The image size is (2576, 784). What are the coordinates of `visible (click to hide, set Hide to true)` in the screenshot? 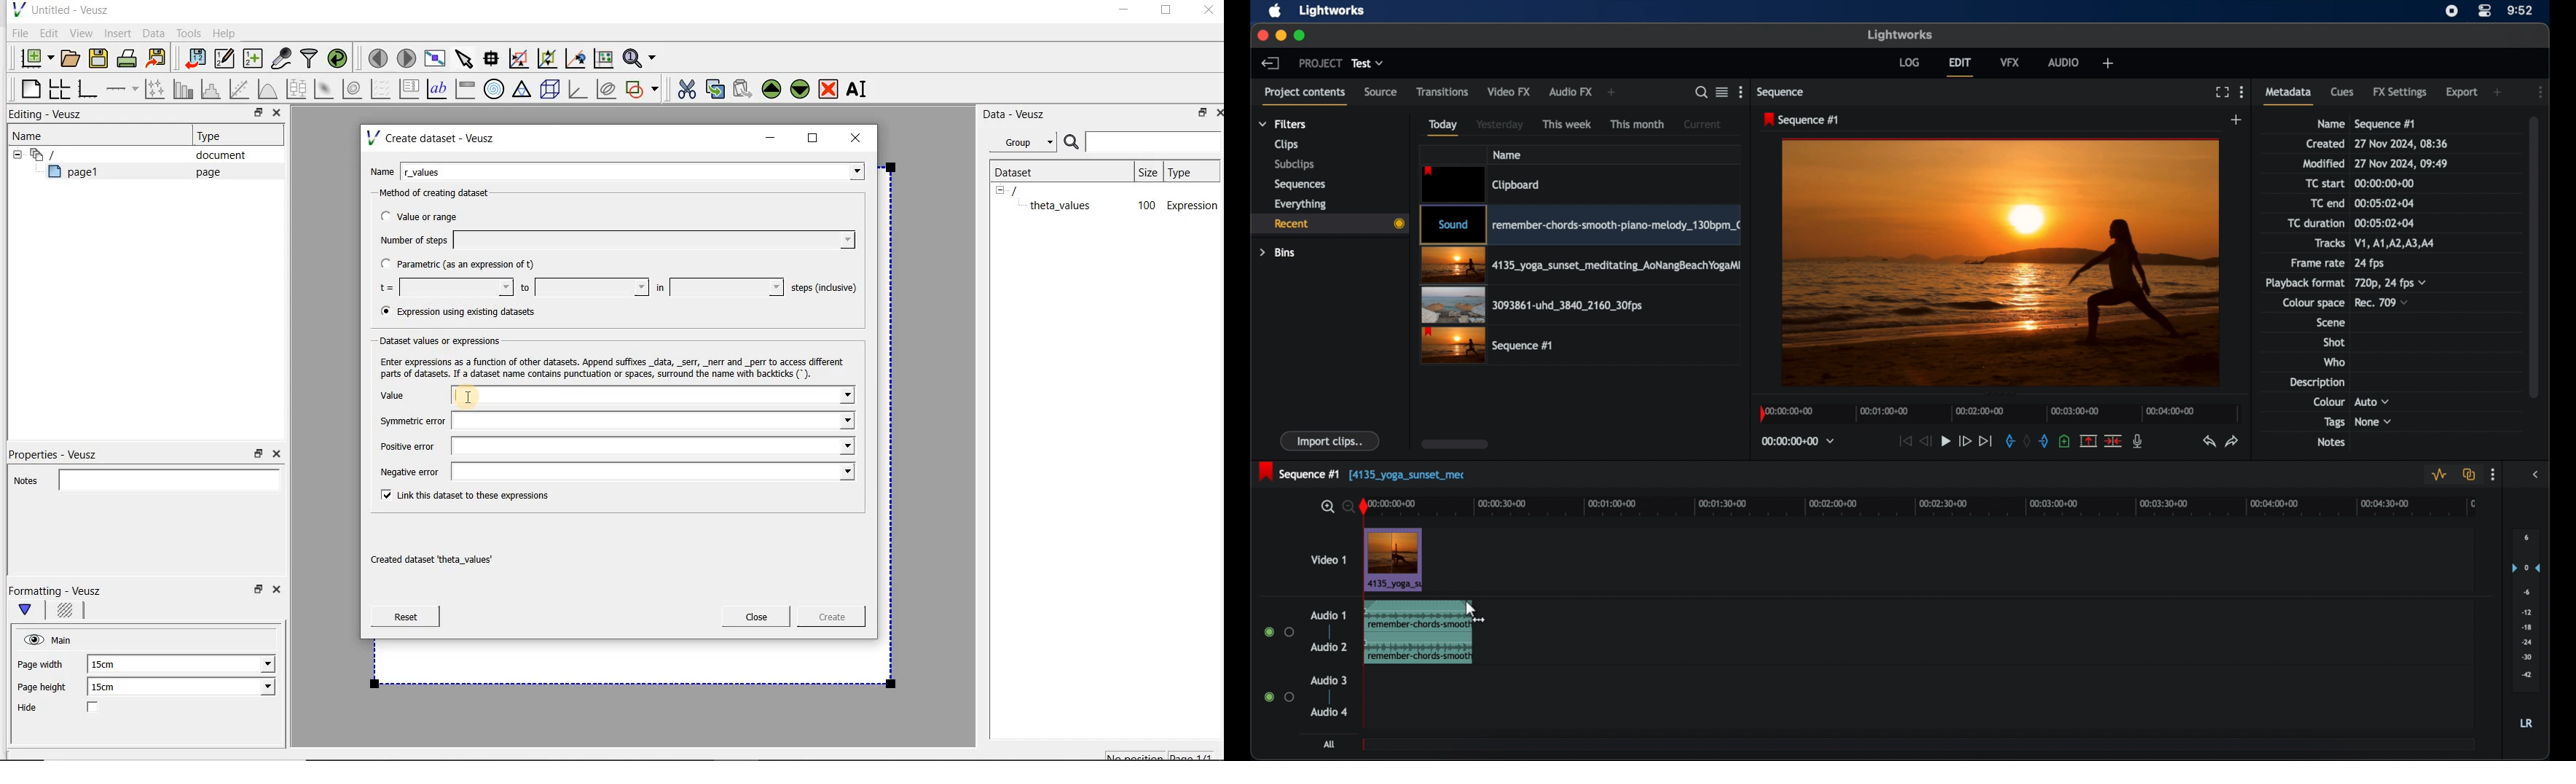 It's located at (31, 639).